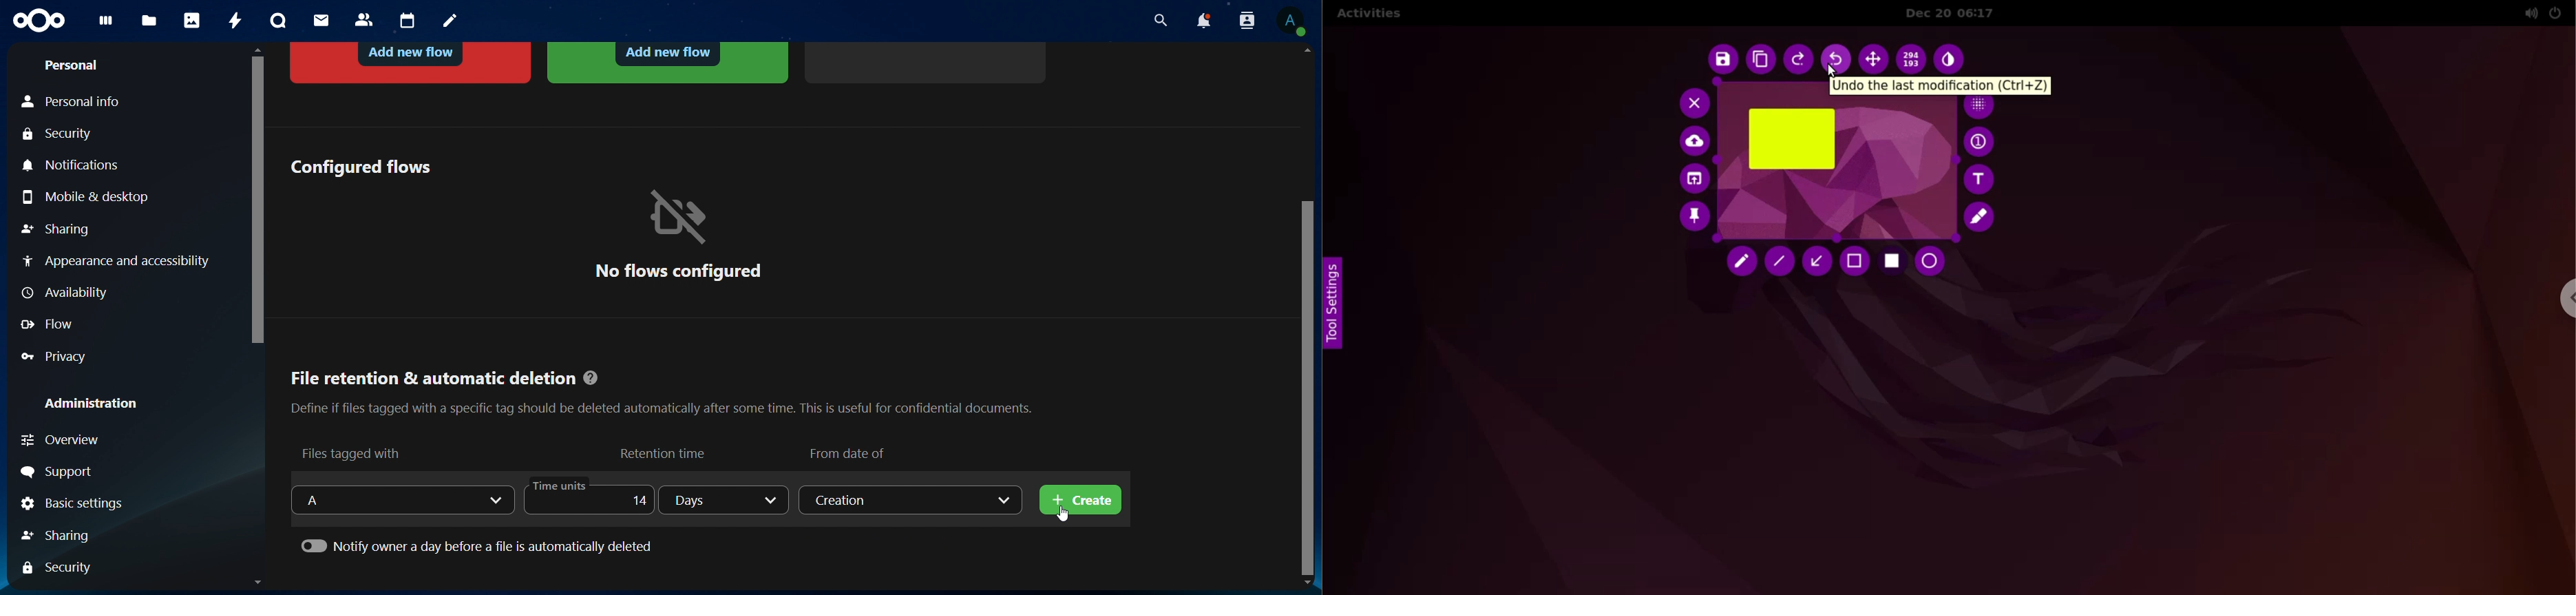 The width and height of the screenshot is (2576, 616). What do you see at coordinates (149, 22) in the screenshot?
I see `files` at bounding box center [149, 22].